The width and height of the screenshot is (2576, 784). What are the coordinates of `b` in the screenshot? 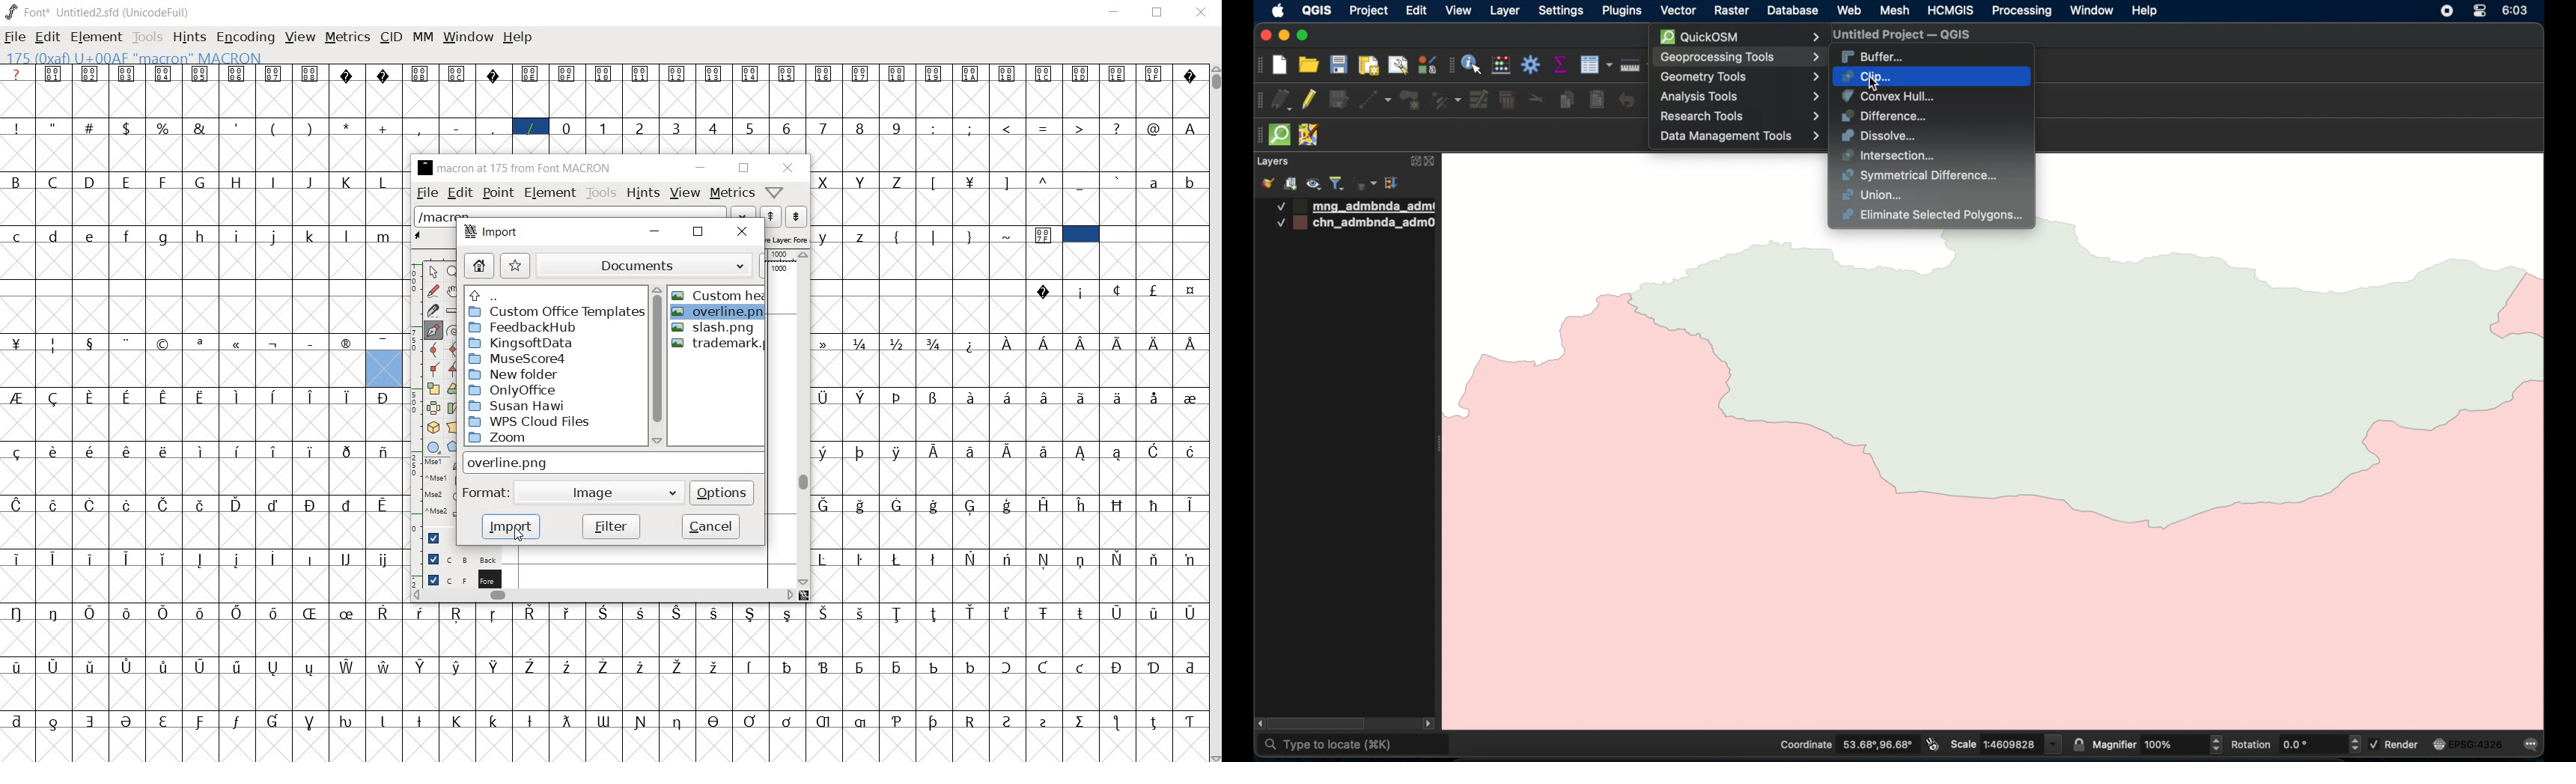 It's located at (1188, 182).